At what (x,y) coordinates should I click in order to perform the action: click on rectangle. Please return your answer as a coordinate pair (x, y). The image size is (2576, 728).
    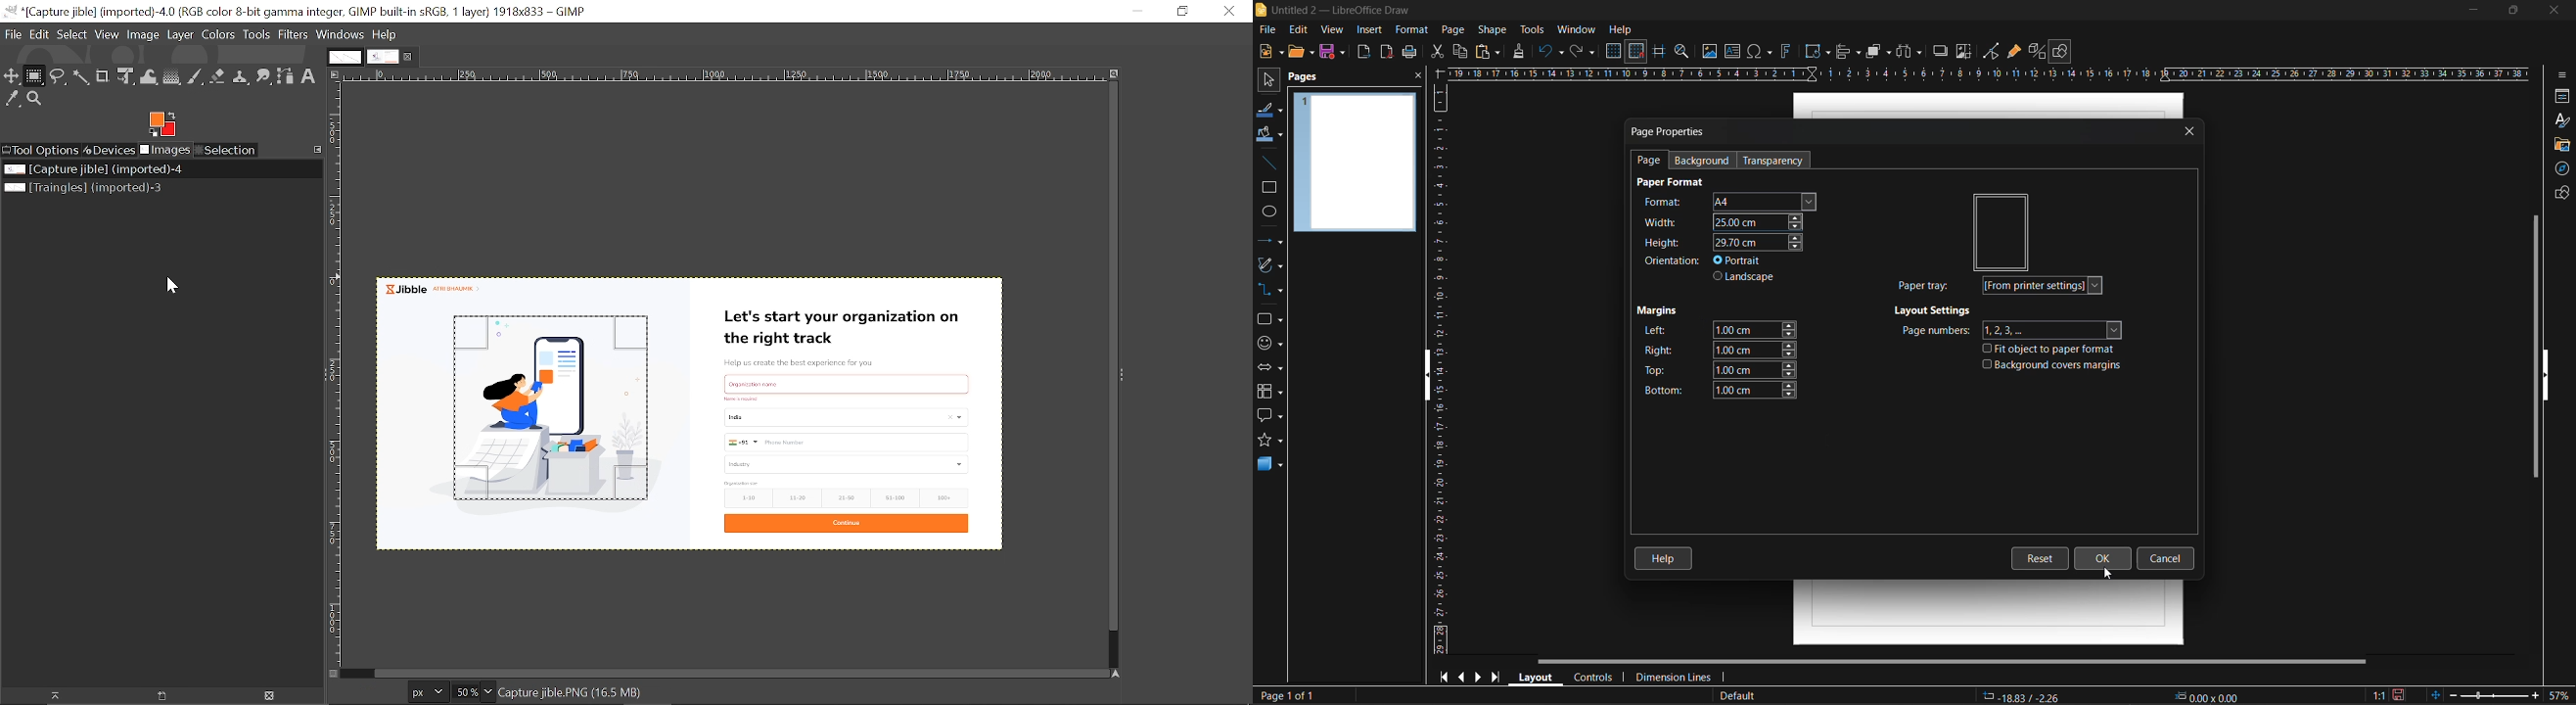
    Looking at the image, I should click on (1269, 189).